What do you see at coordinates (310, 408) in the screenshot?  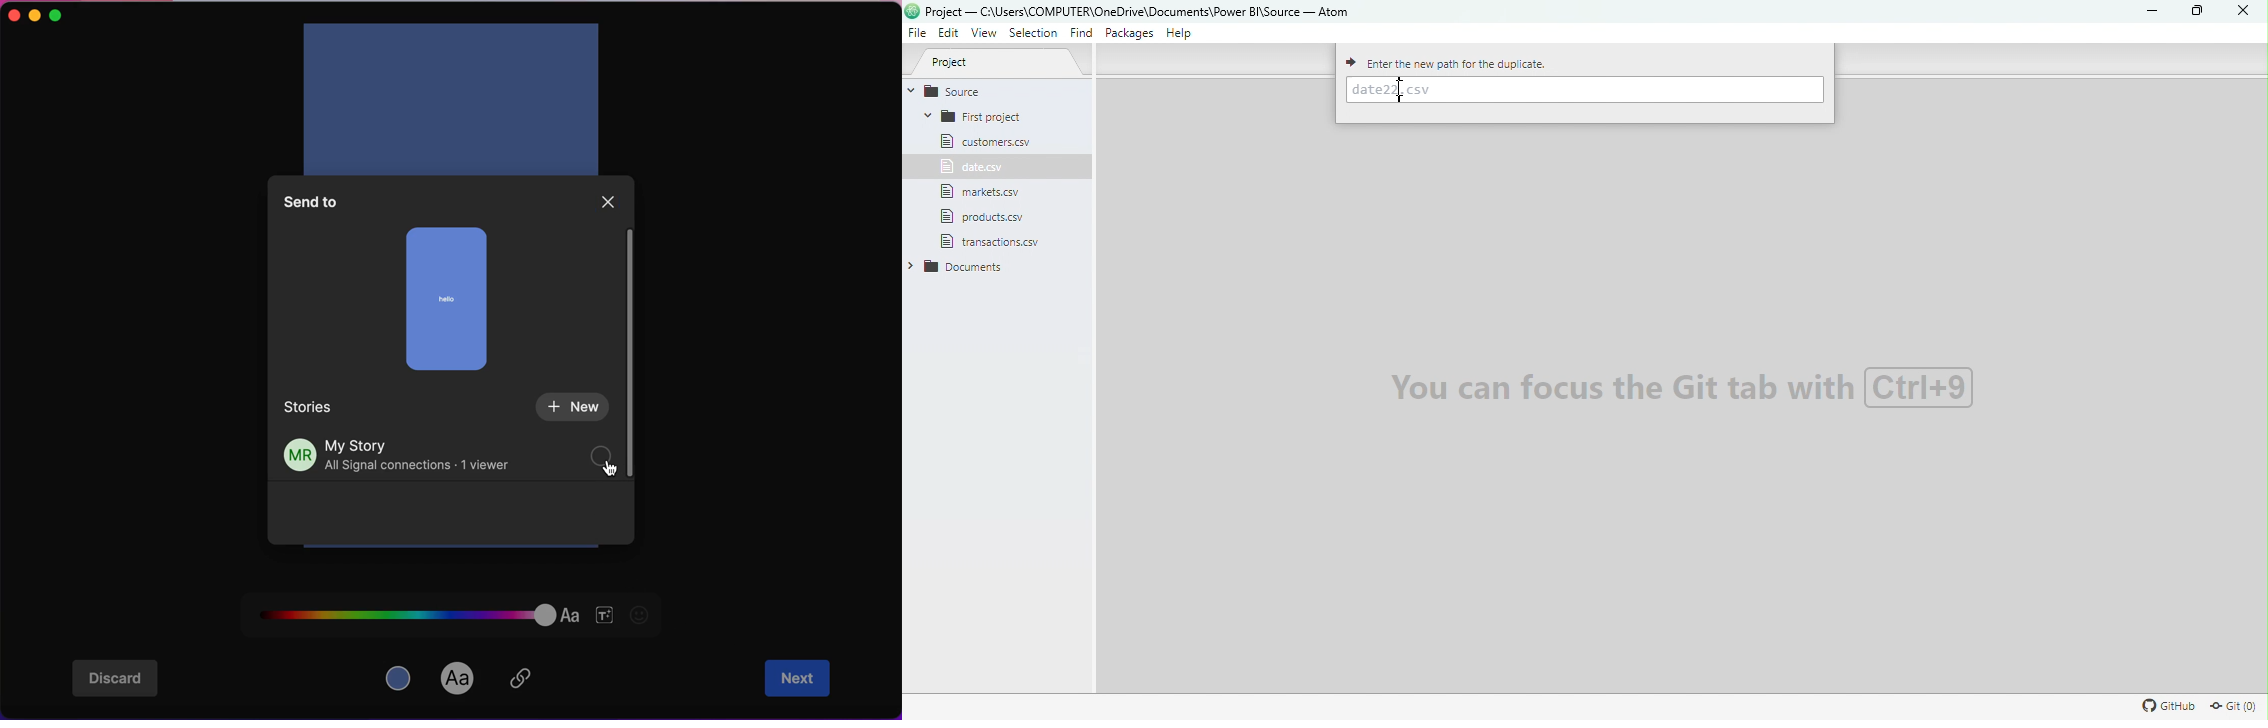 I see `stories` at bounding box center [310, 408].